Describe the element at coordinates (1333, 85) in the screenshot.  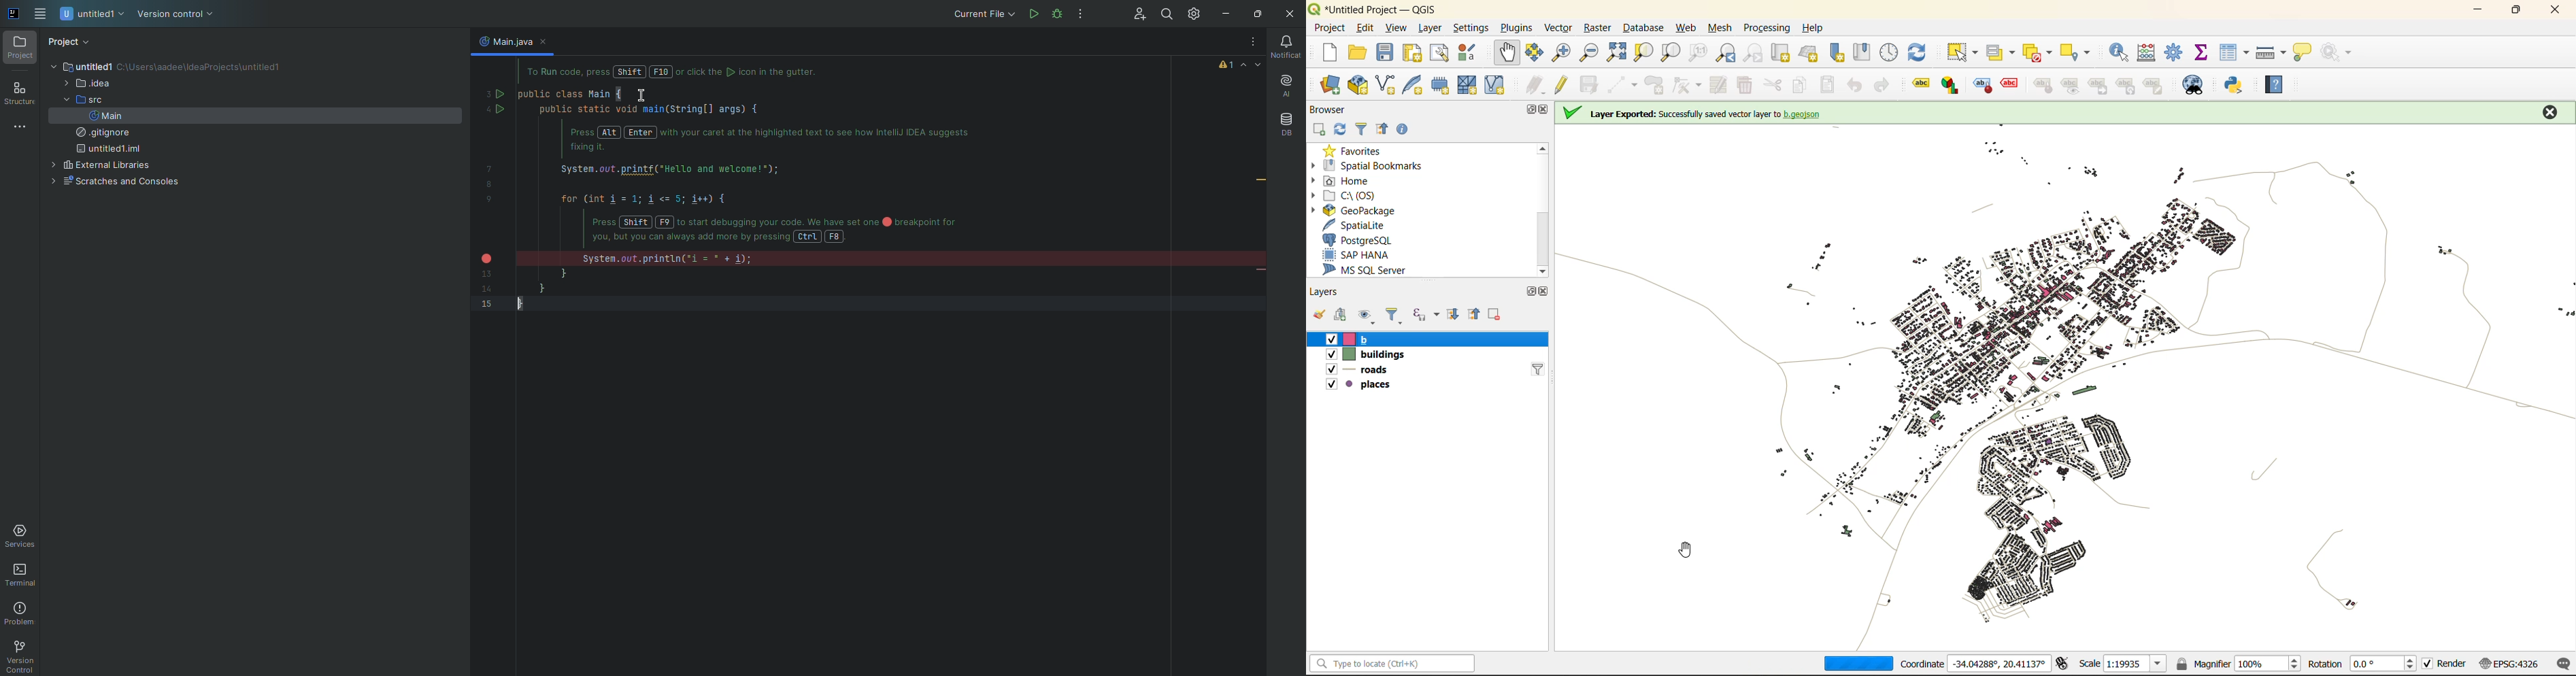
I see `open data source manager` at that location.